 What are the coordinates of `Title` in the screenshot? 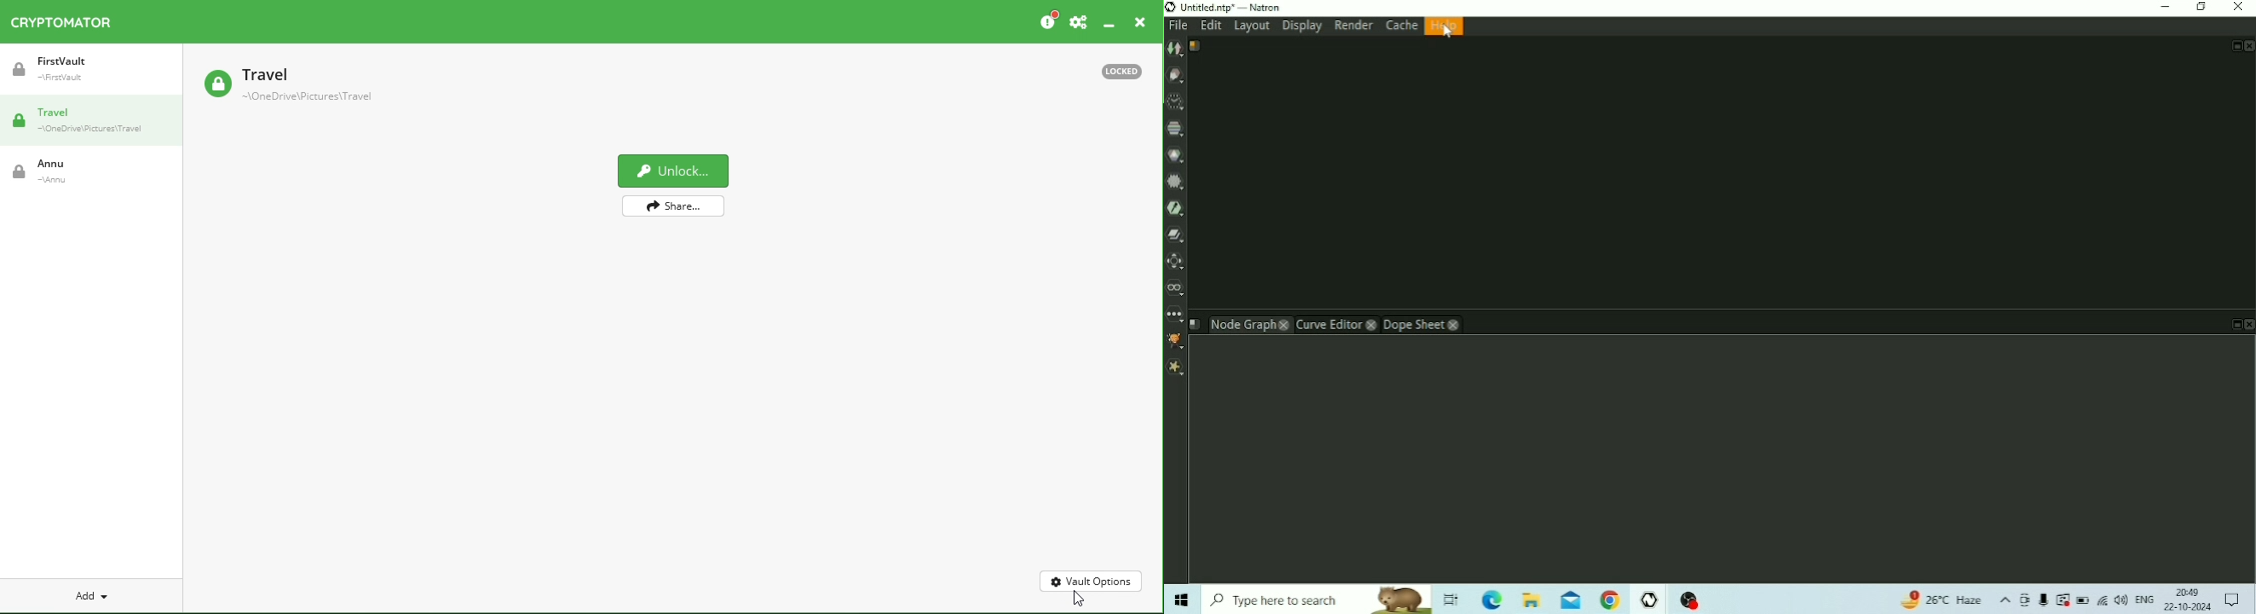 It's located at (1232, 8).